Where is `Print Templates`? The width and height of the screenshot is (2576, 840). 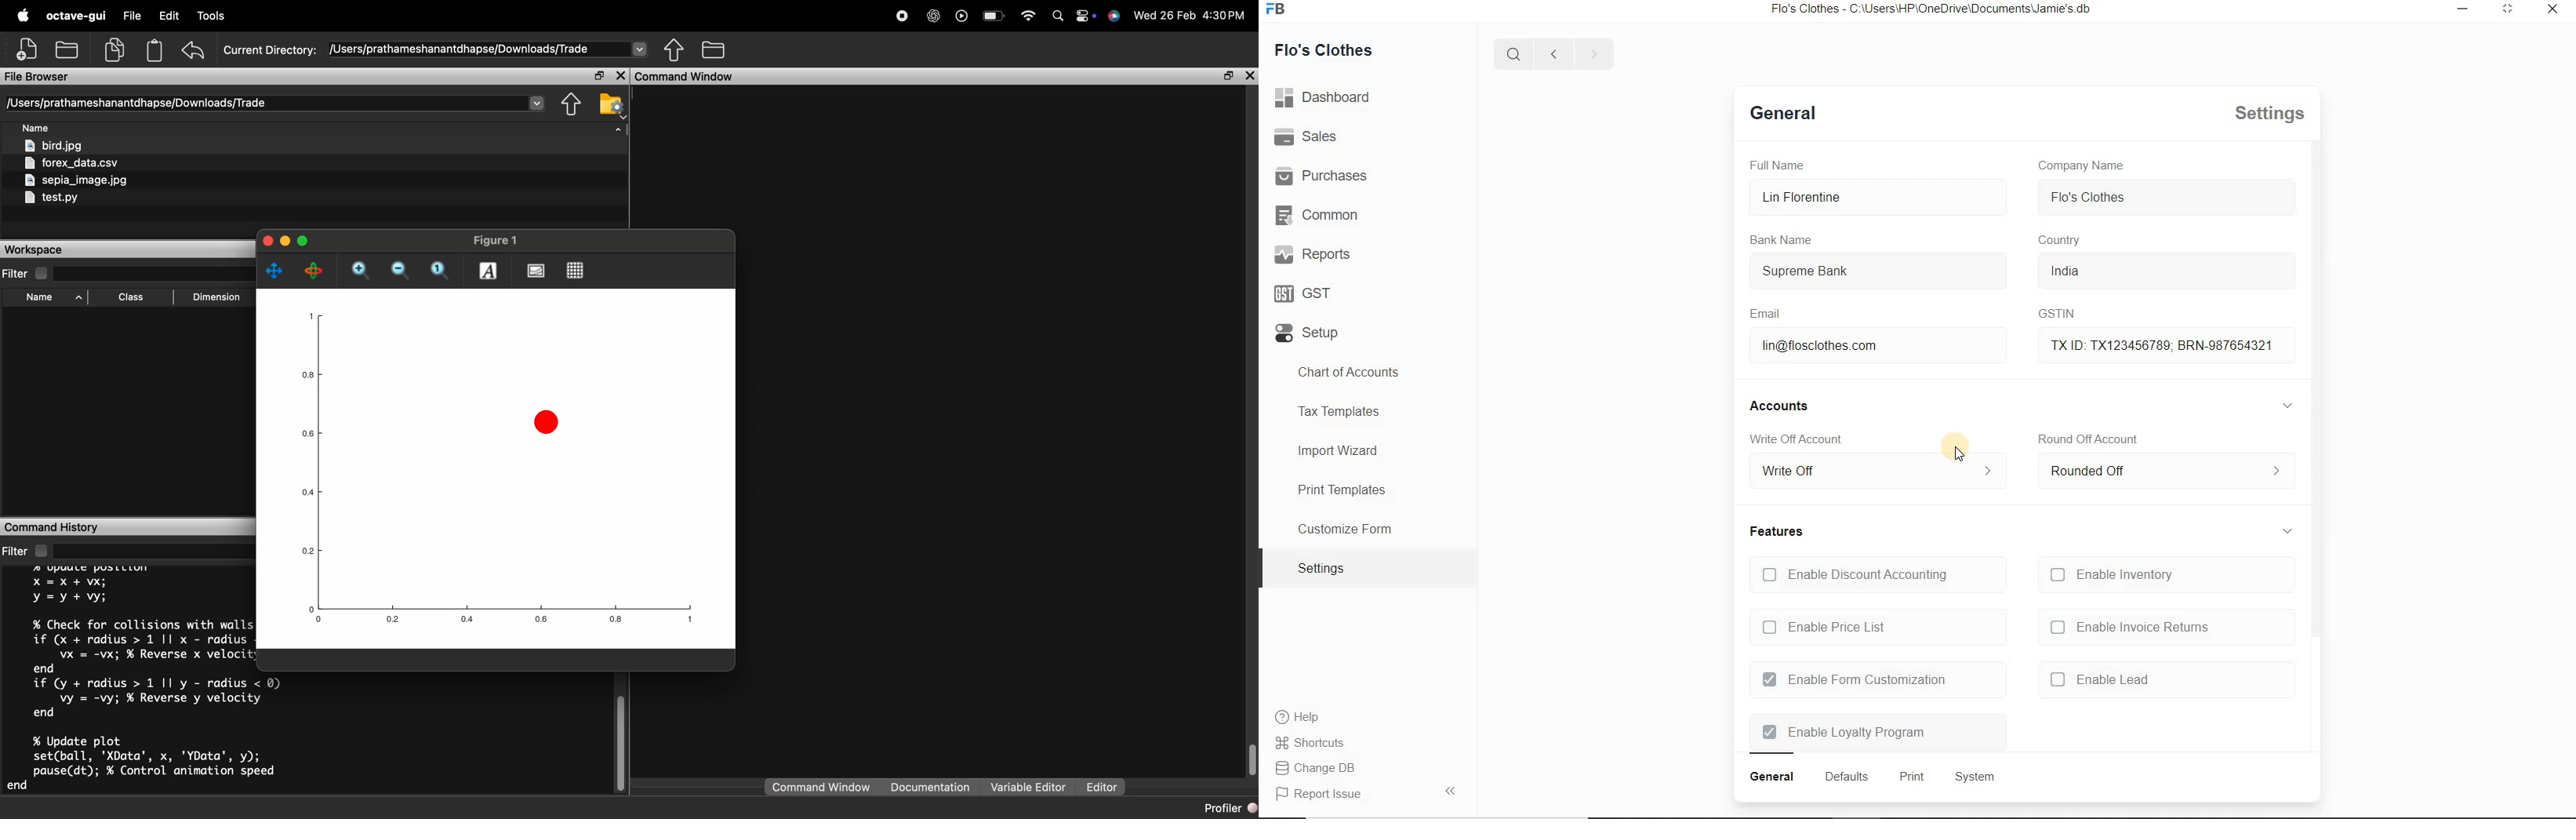 Print Templates is located at coordinates (1368, 489).